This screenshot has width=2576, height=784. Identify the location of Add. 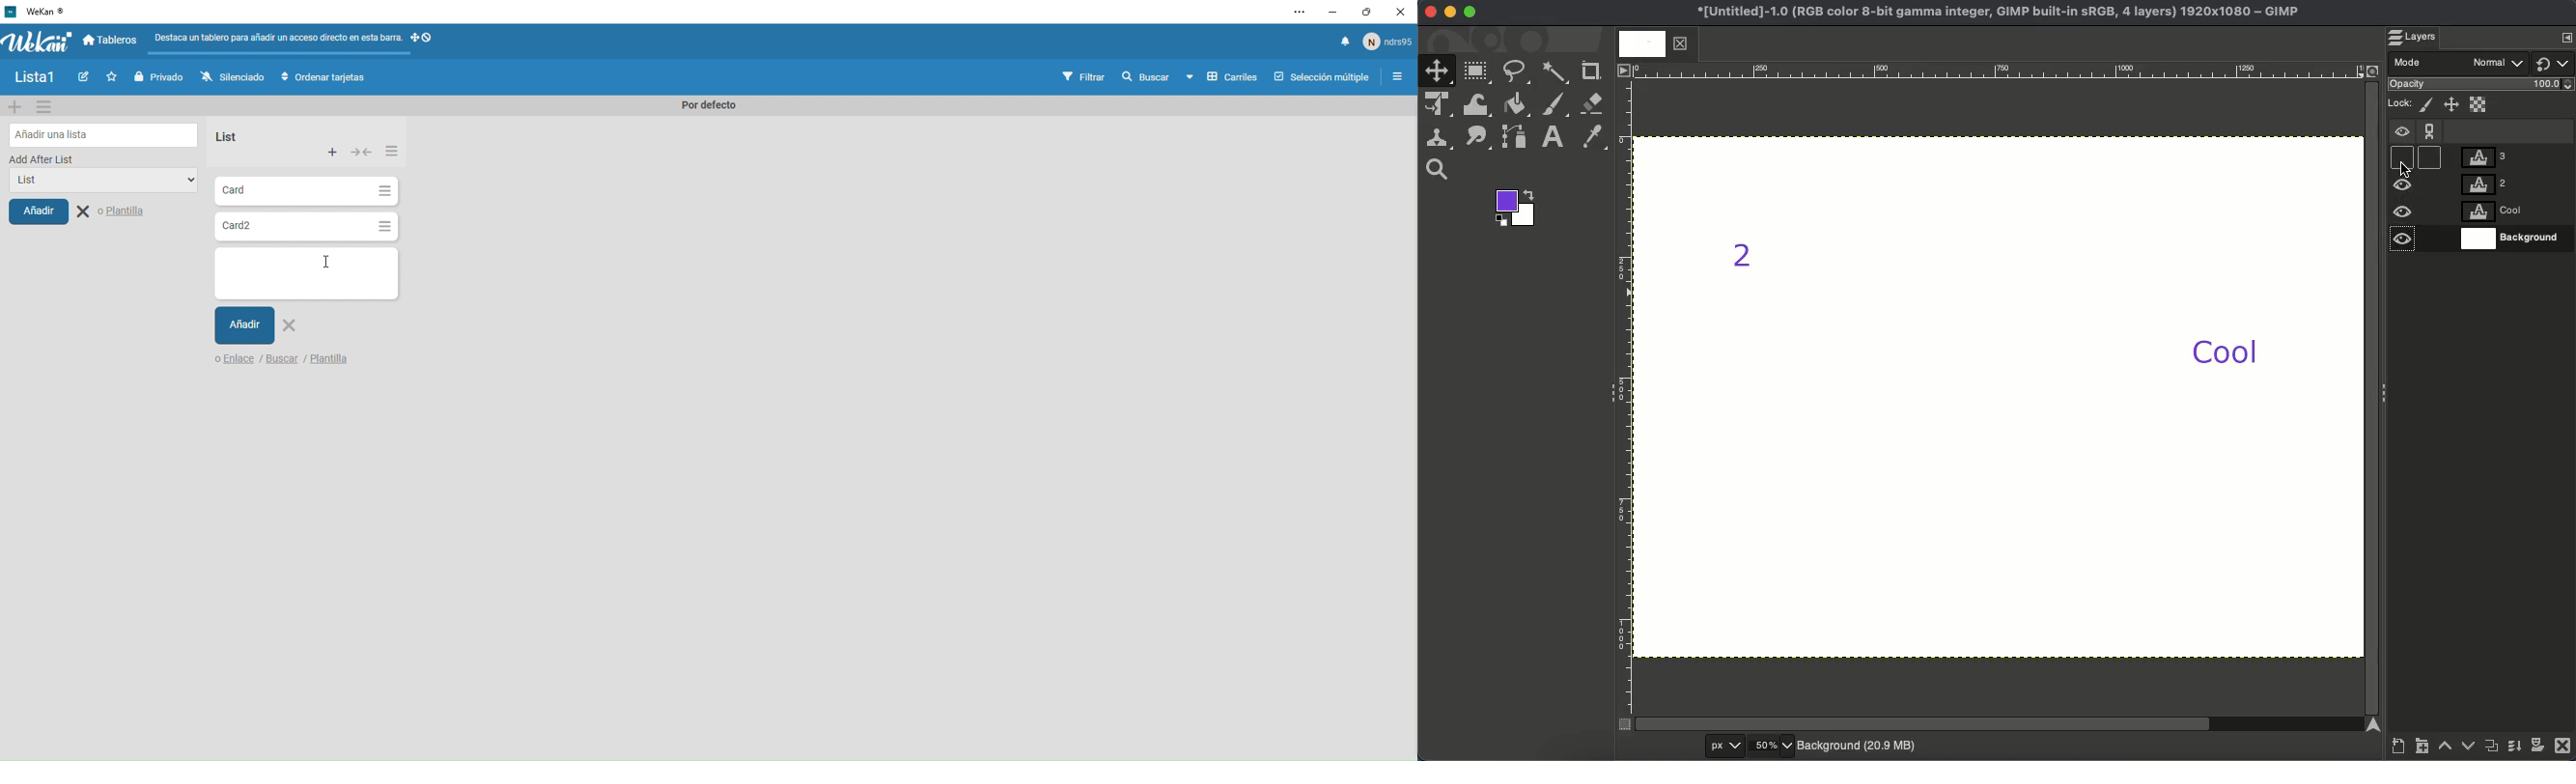
(38, 211).